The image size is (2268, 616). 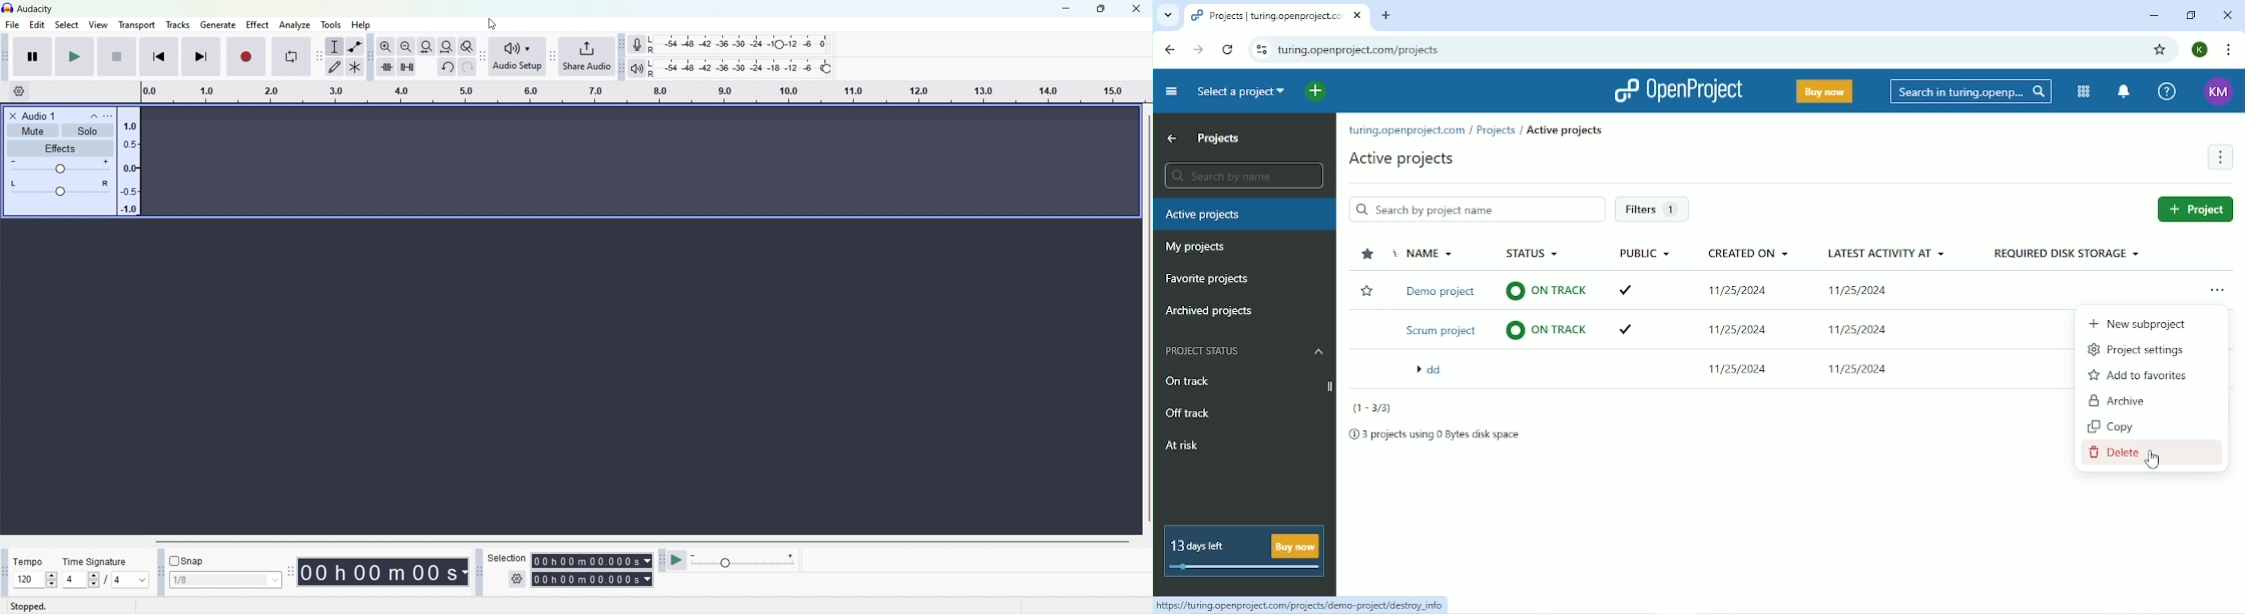 I want to click on Draw tool, so click(x=315, y=55).